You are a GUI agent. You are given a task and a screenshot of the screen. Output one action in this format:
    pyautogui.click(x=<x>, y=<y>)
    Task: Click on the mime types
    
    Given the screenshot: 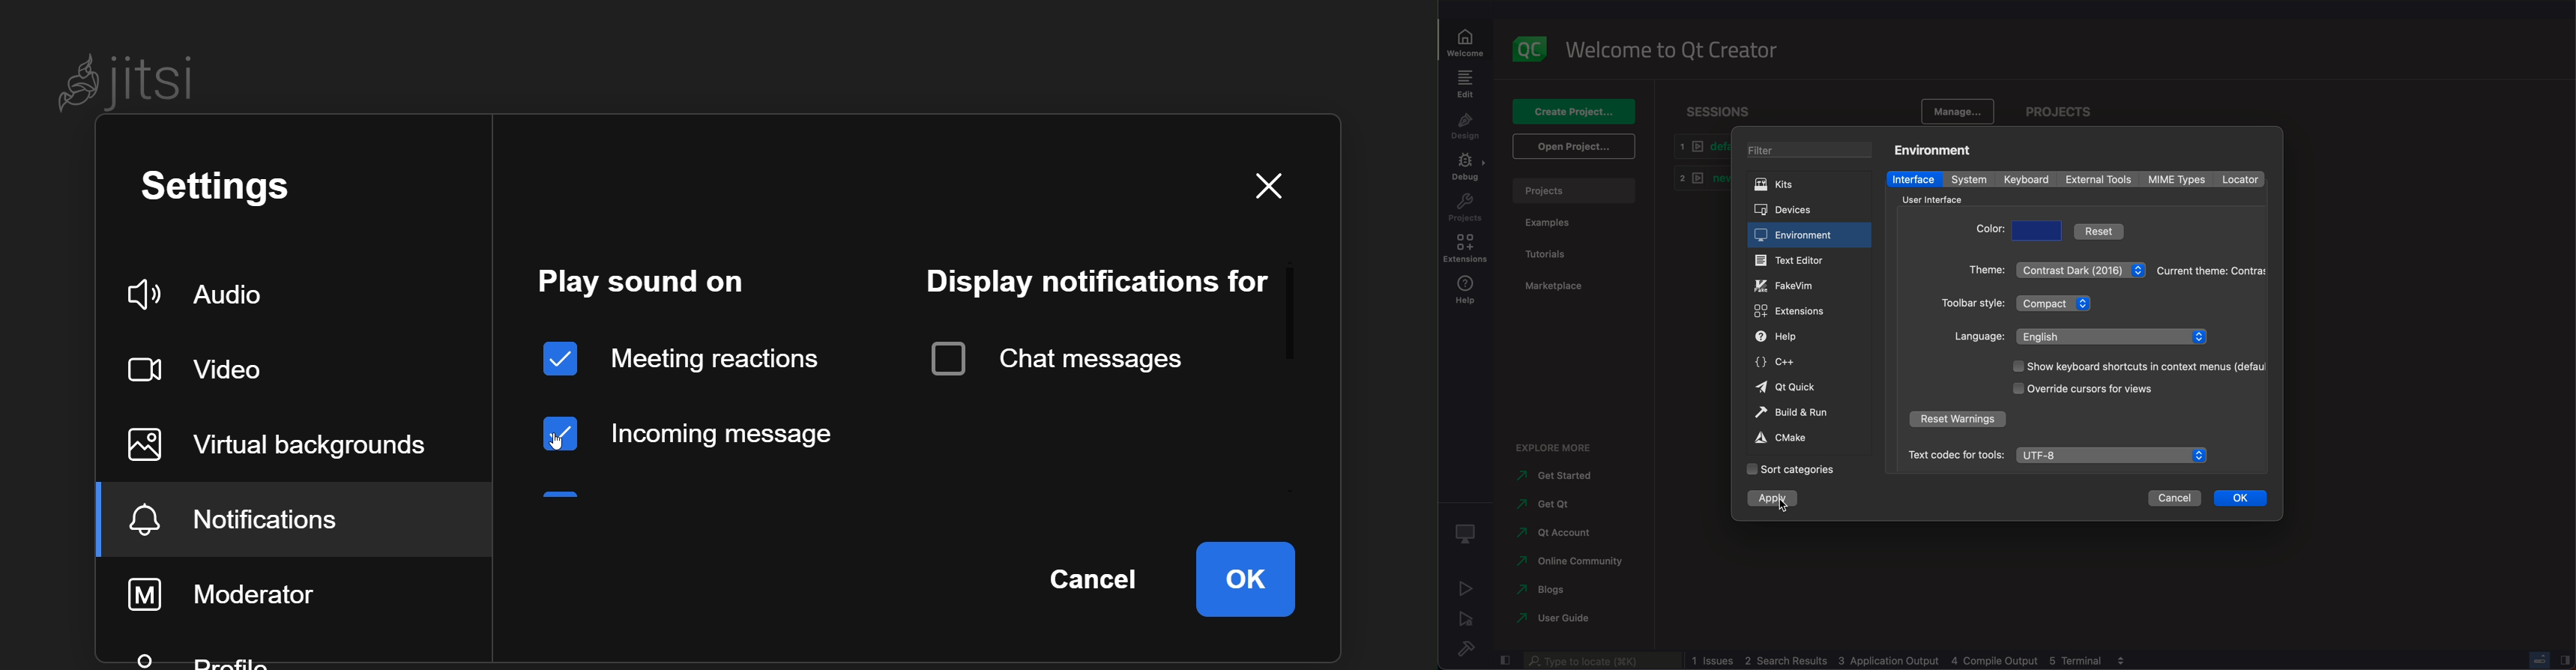 What is the action you would take?
    pyautogui.click(x=2180, y=179)
    